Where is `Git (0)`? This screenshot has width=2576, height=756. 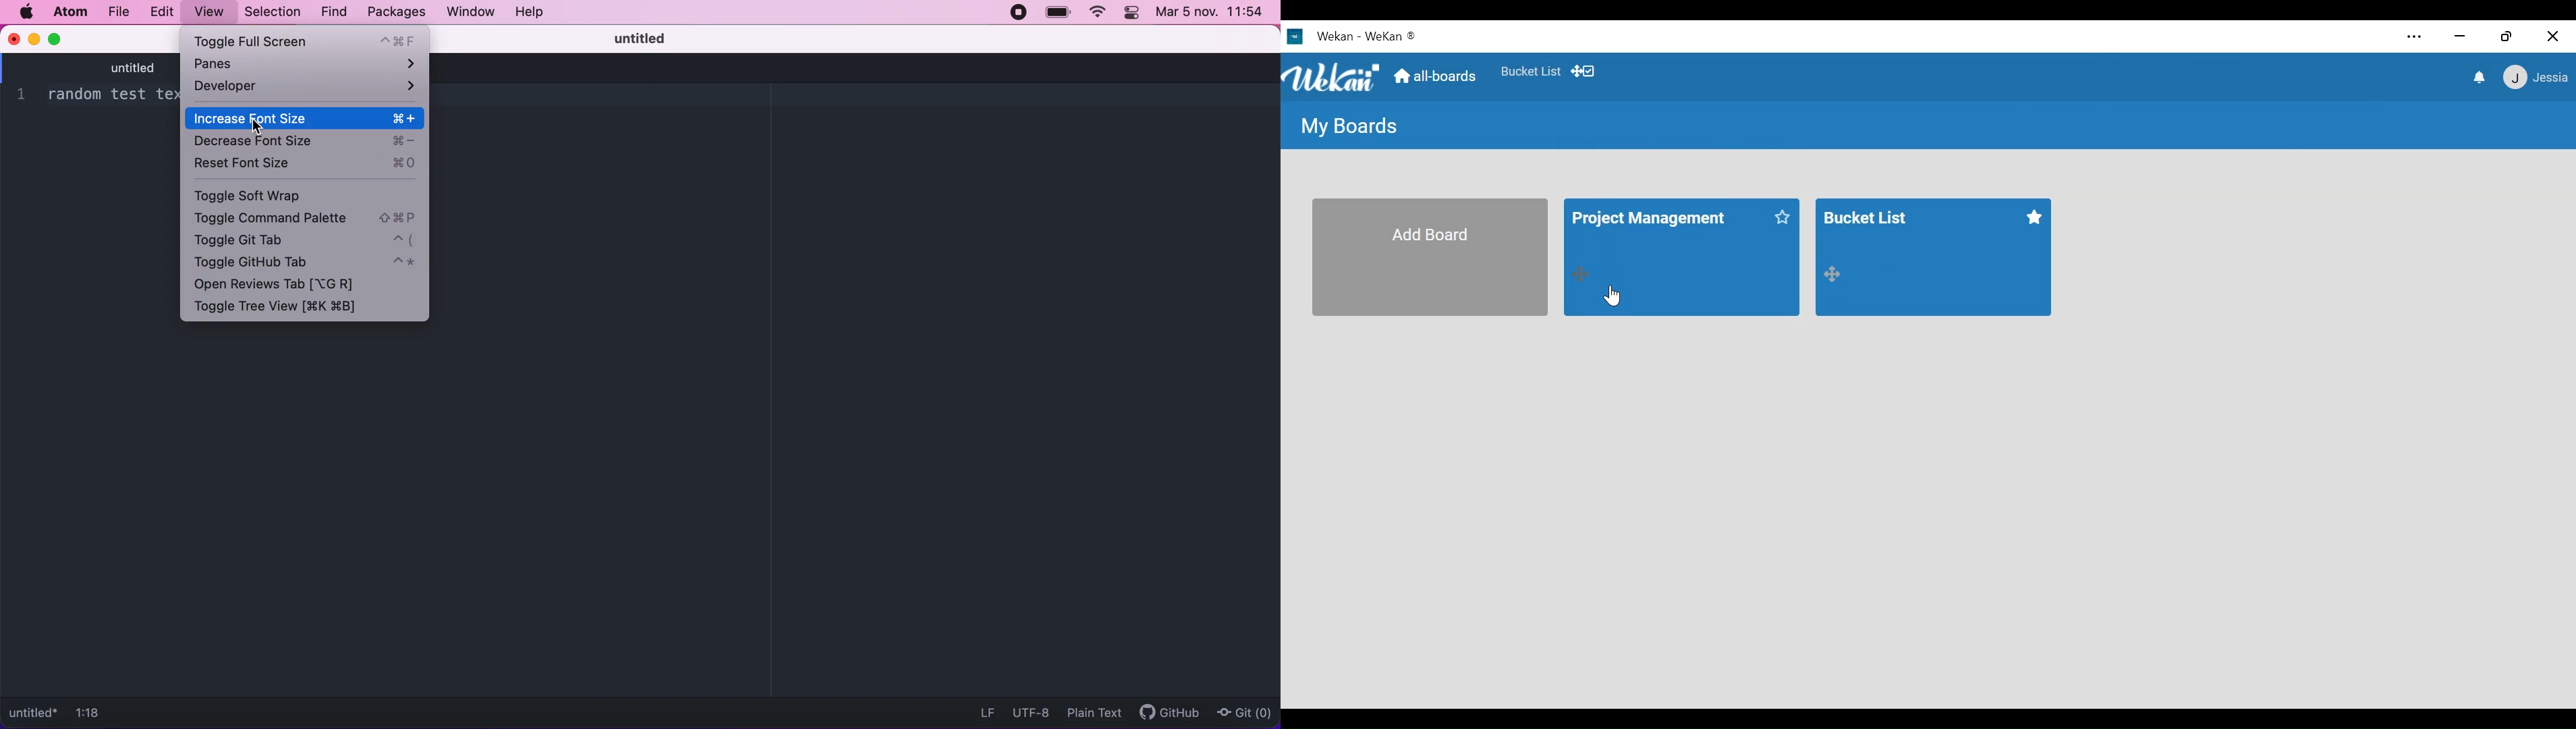 Git (0) is located at coordinates (1245, 711).